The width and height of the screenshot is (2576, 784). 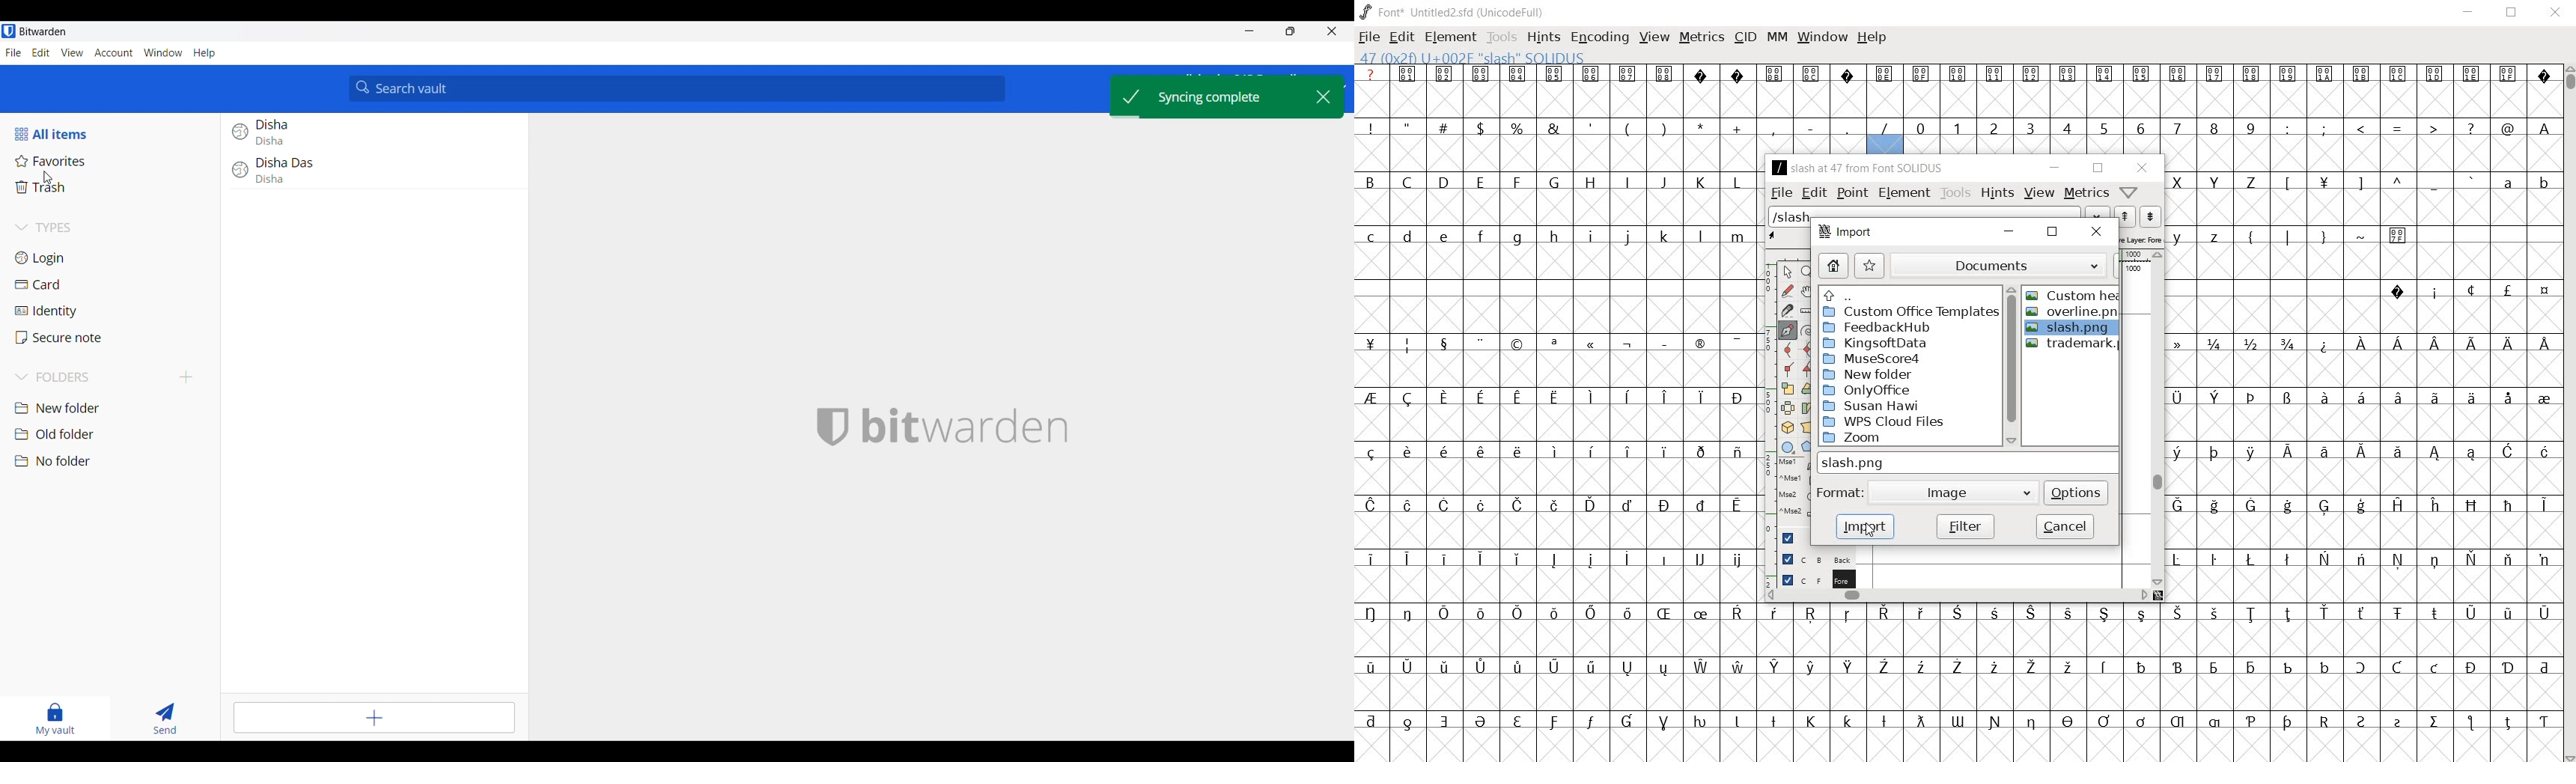 What do you see at coordinates (2054, 167) in the screenshot?
I see `minimize` at bounding box center [2054, 167].